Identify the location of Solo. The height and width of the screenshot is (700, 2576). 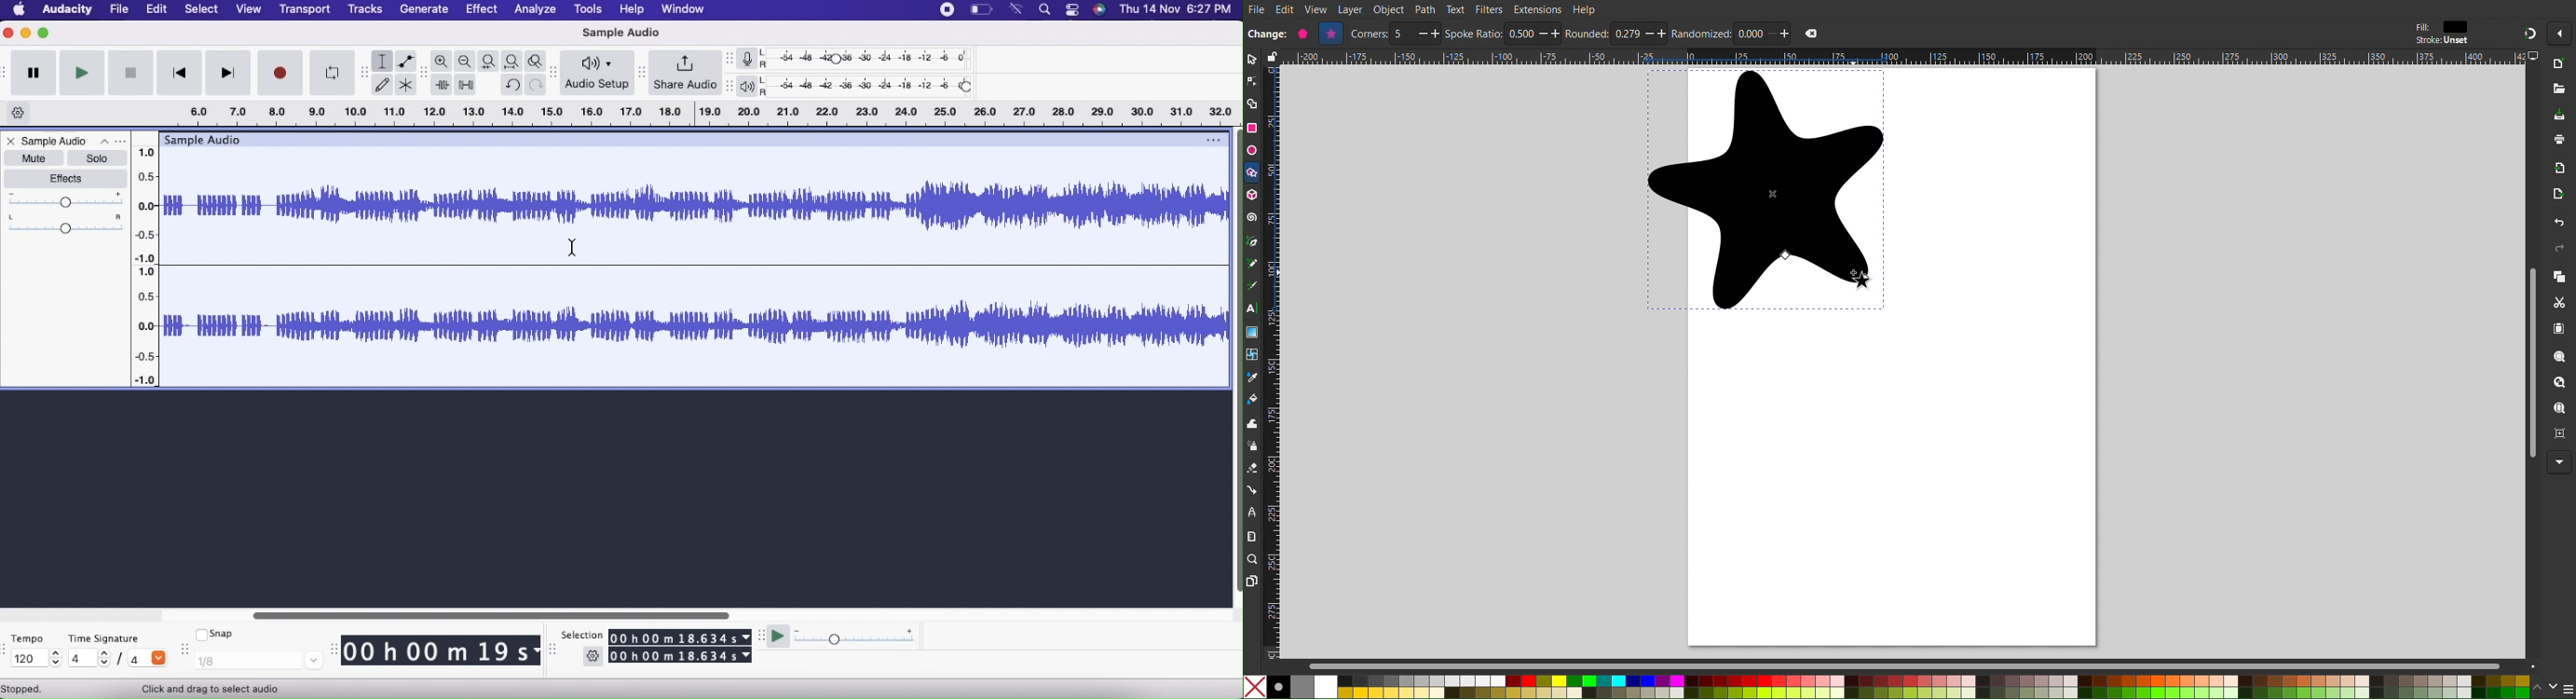
(98, 158).